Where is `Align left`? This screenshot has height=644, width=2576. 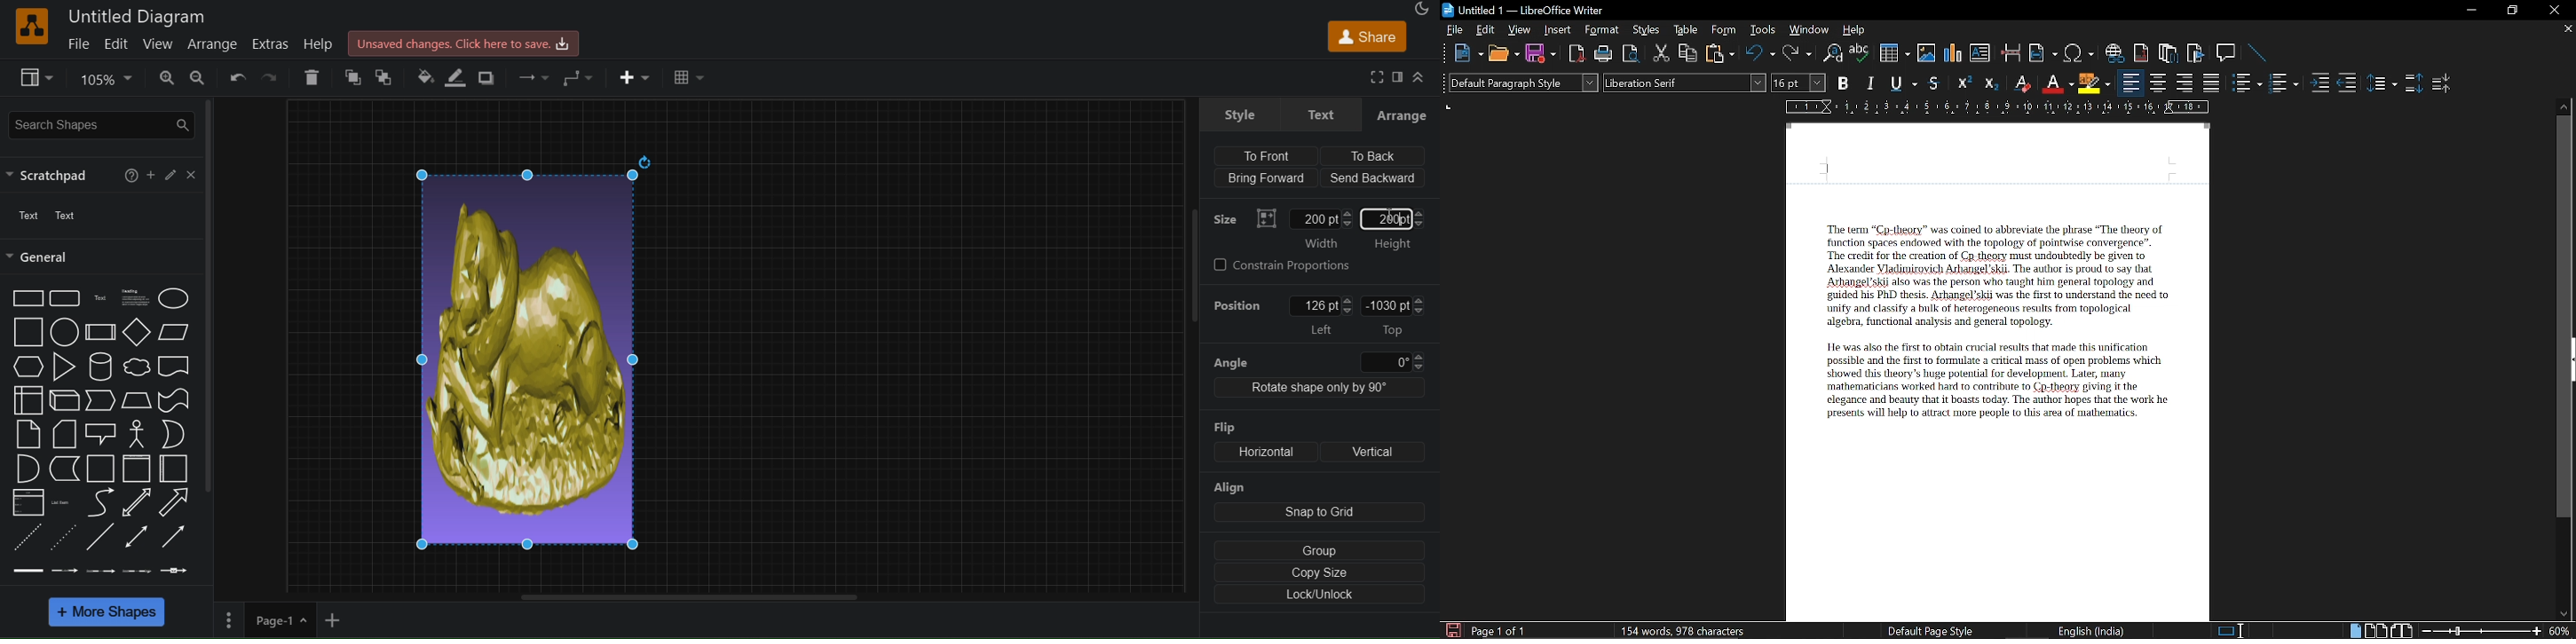 Align left is located at coordinates (2130, 83).